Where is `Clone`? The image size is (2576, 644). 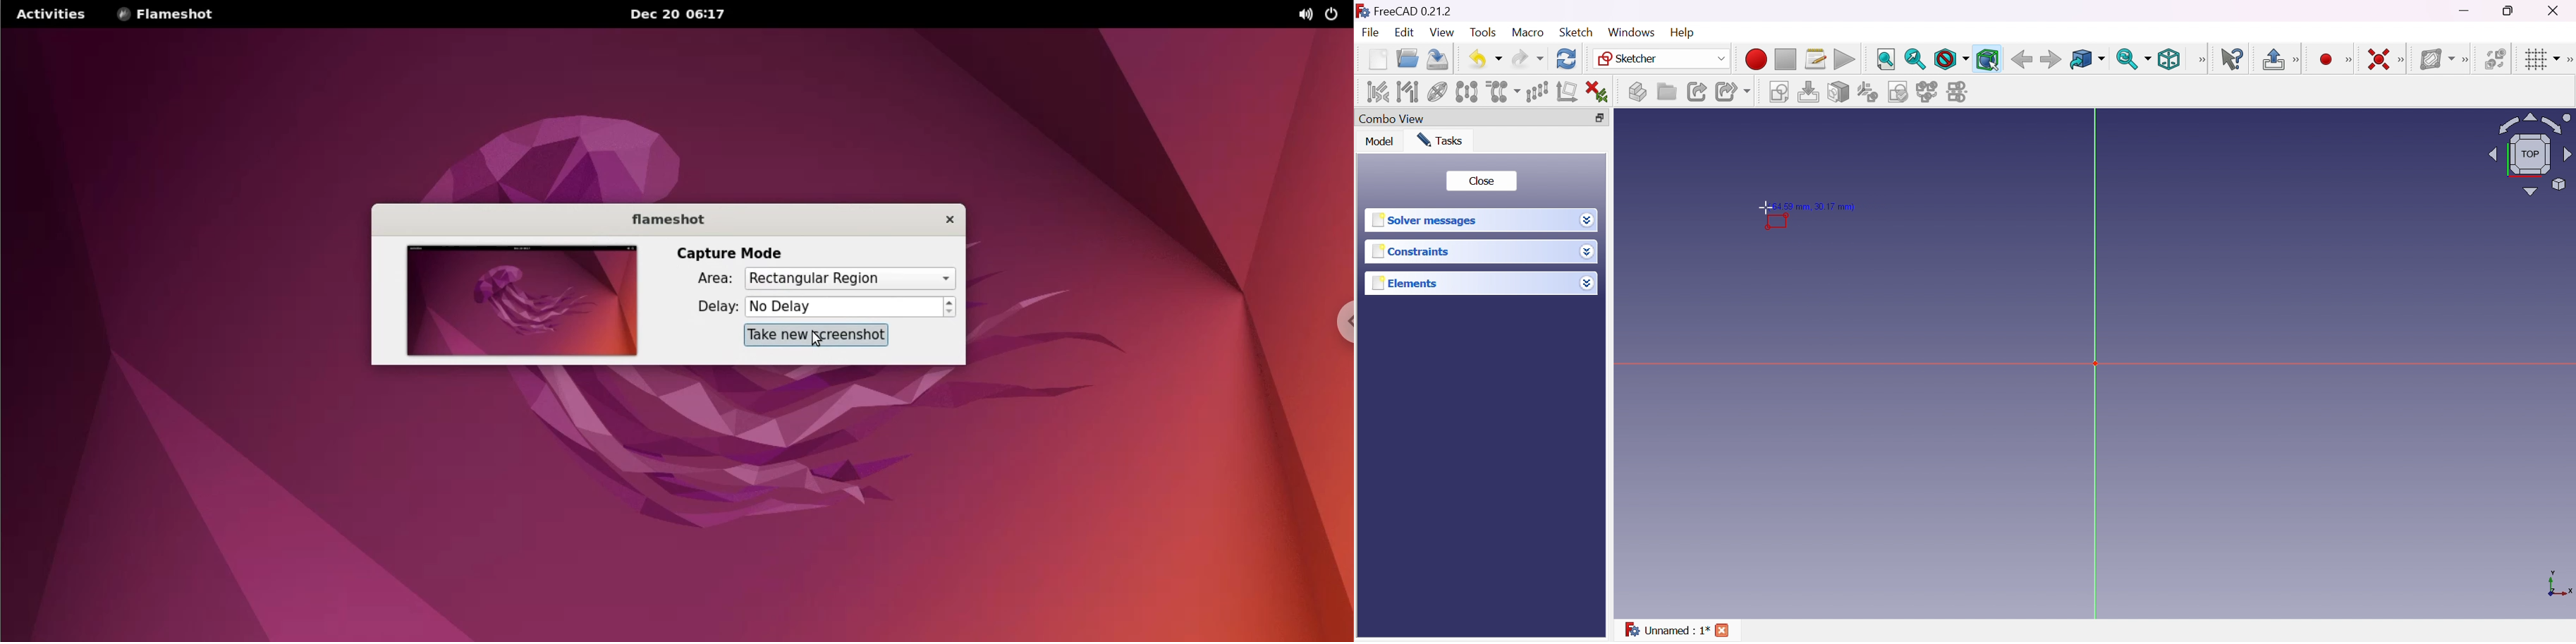
Clone is located at coordinates (1502, 92).